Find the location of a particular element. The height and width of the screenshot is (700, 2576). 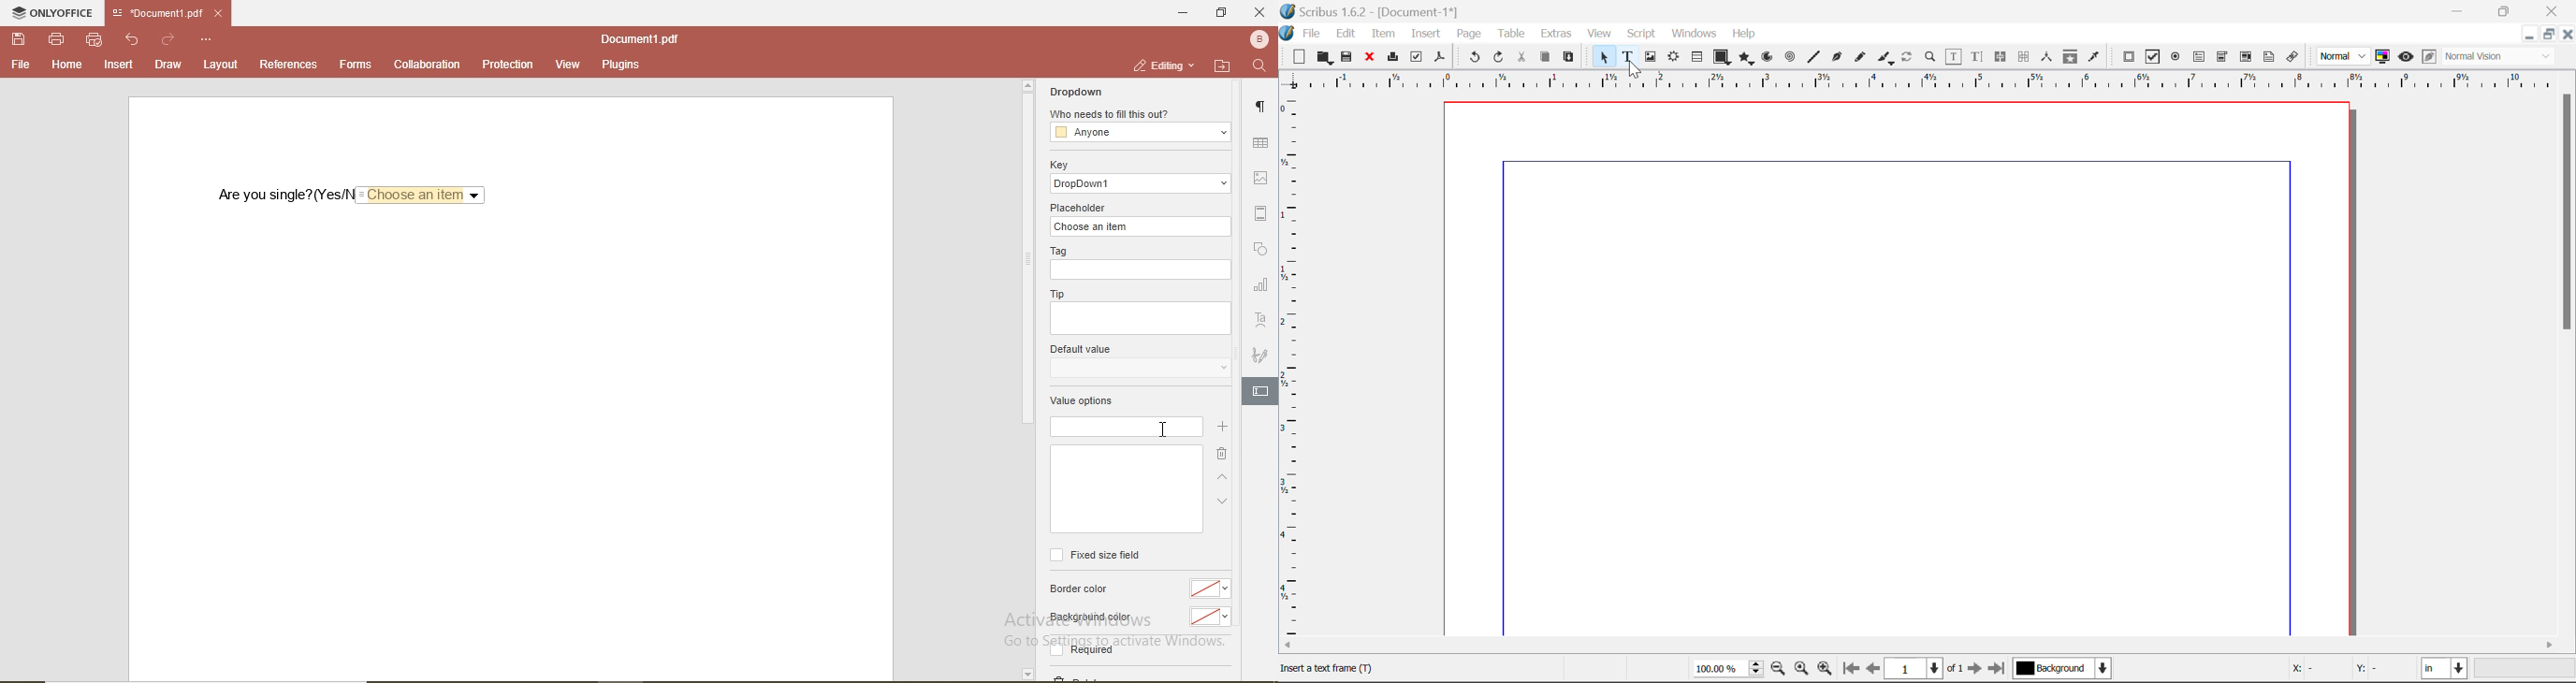

Close is located at coordinates (2569, 34).